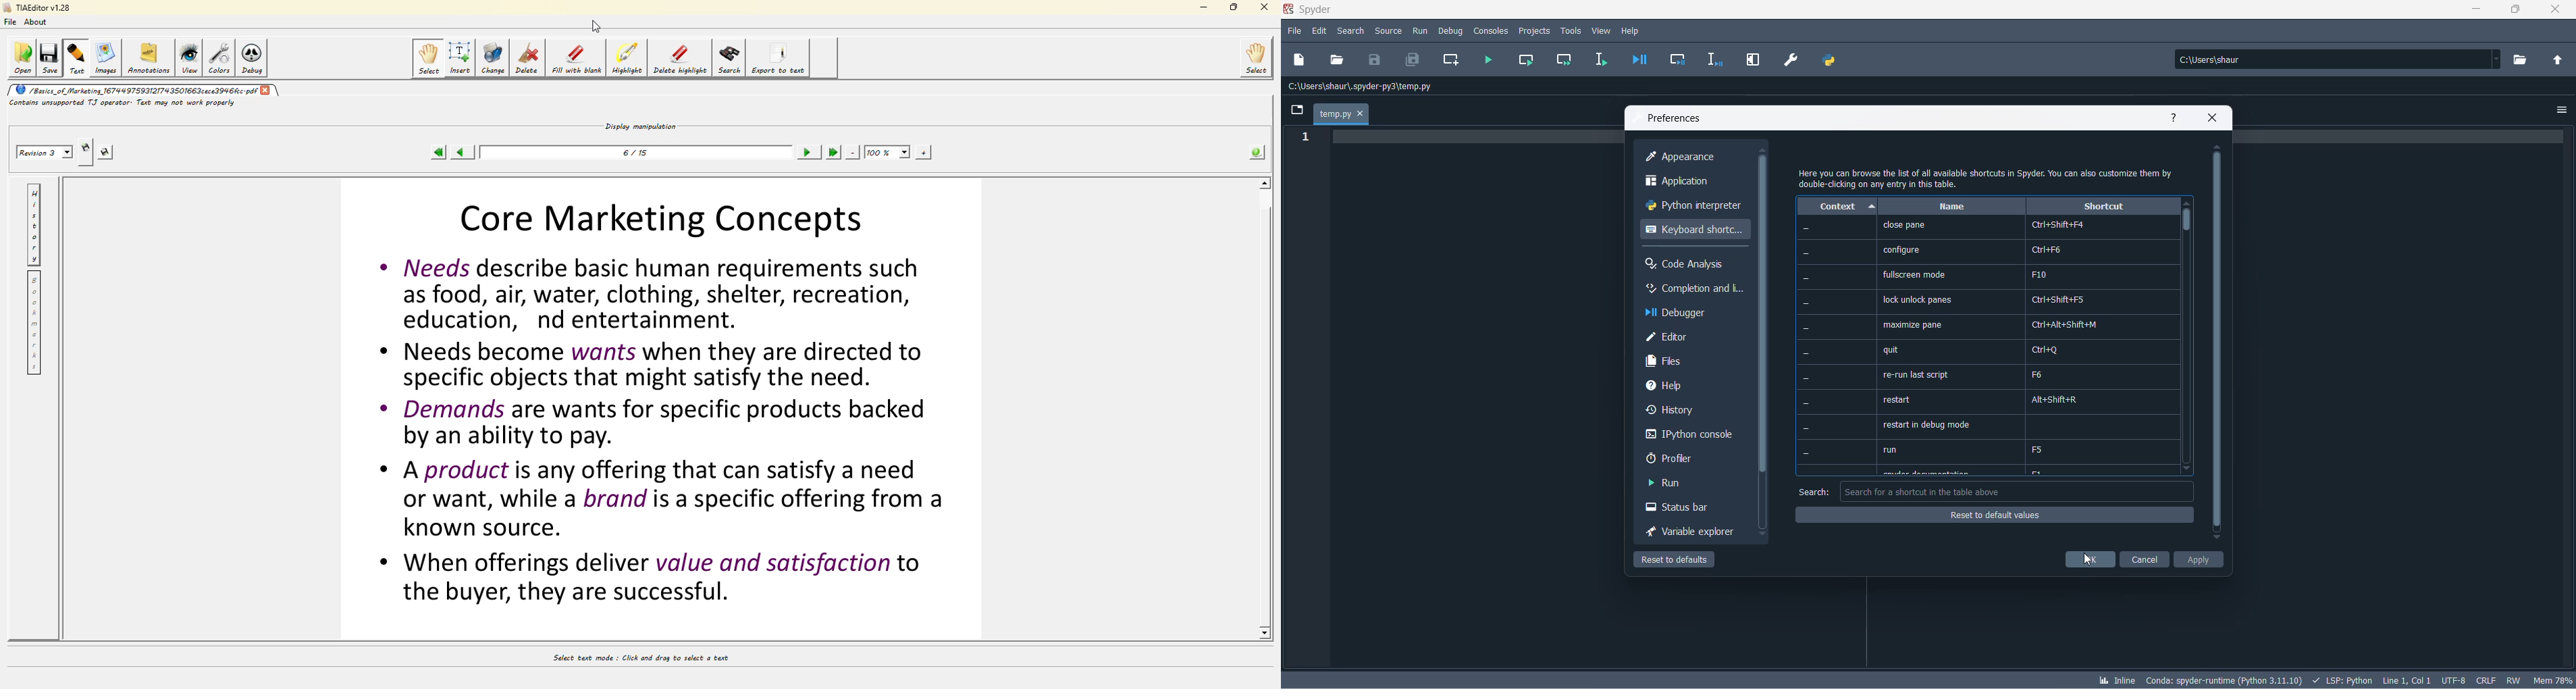 This screenshot has width=2576, height=700. What do you see at coordinates (2500, 59) in the screenshot?
I see `path dropdown` at bounding box center [2500, 59].